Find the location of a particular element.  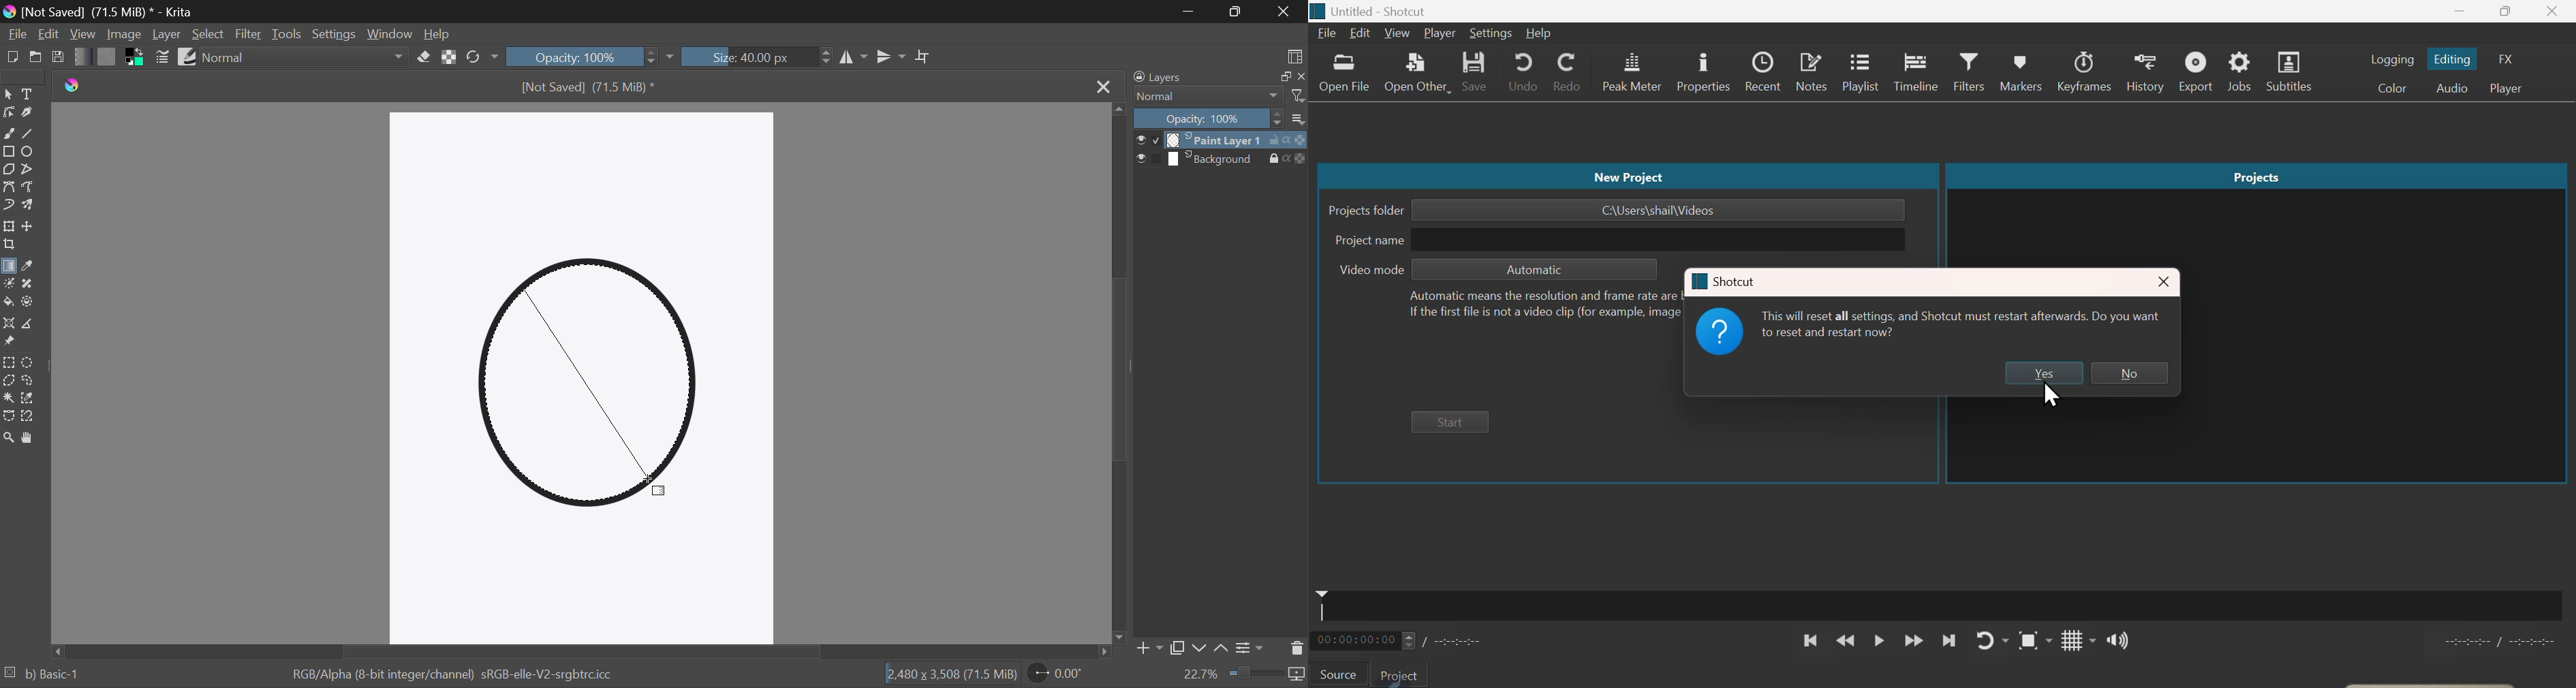

dropdown is located at coordinates (672, 58).